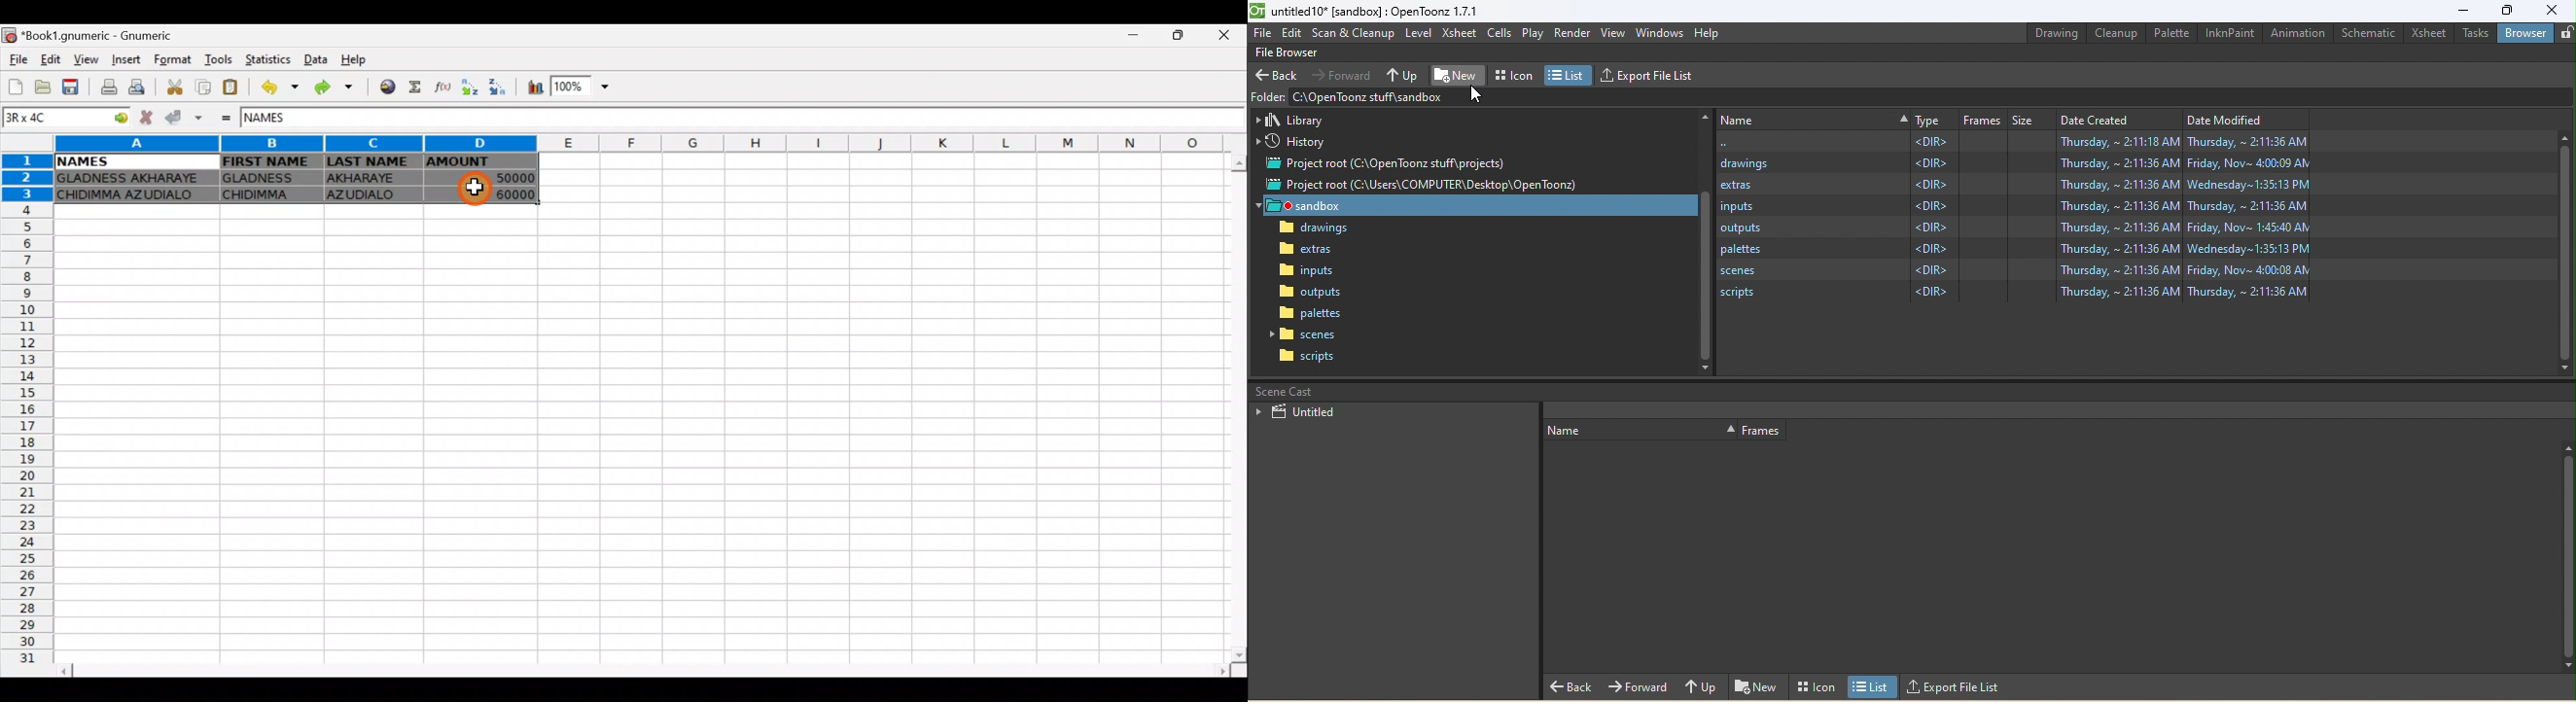  Describe the element at coordinates (469, 87) in the screenshot. I see `Sort Ascending order` at that location.